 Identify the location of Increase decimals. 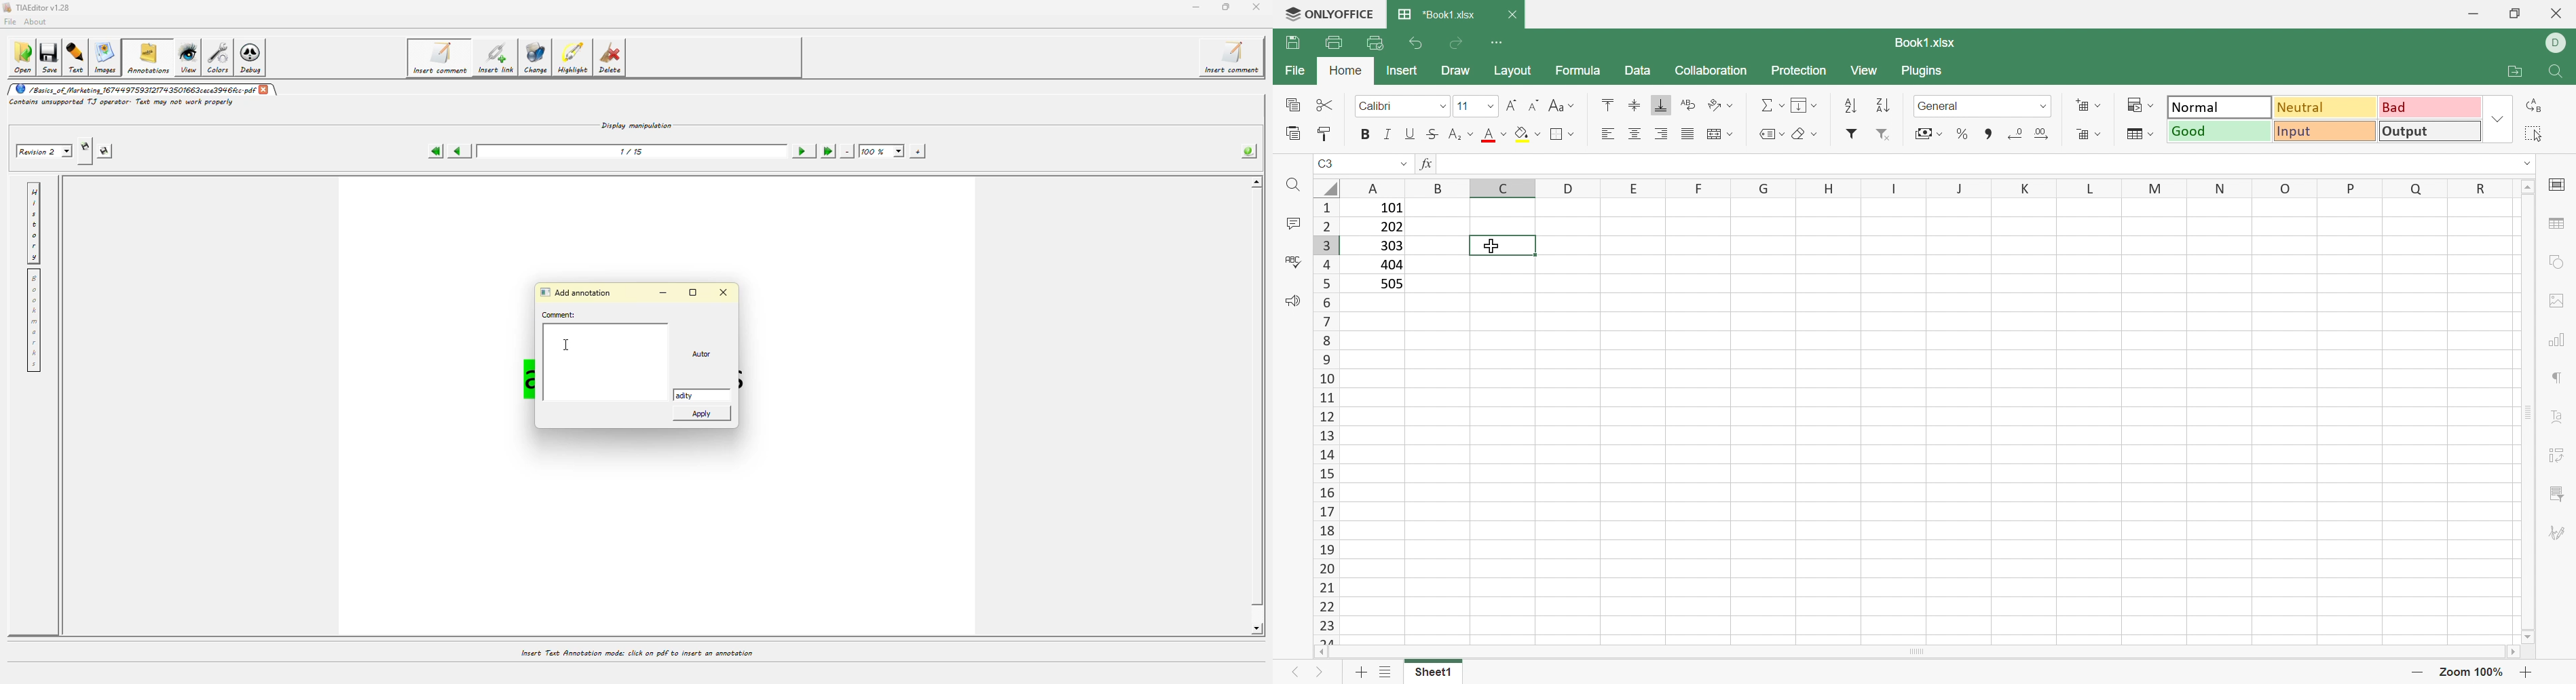
(2045, 134).